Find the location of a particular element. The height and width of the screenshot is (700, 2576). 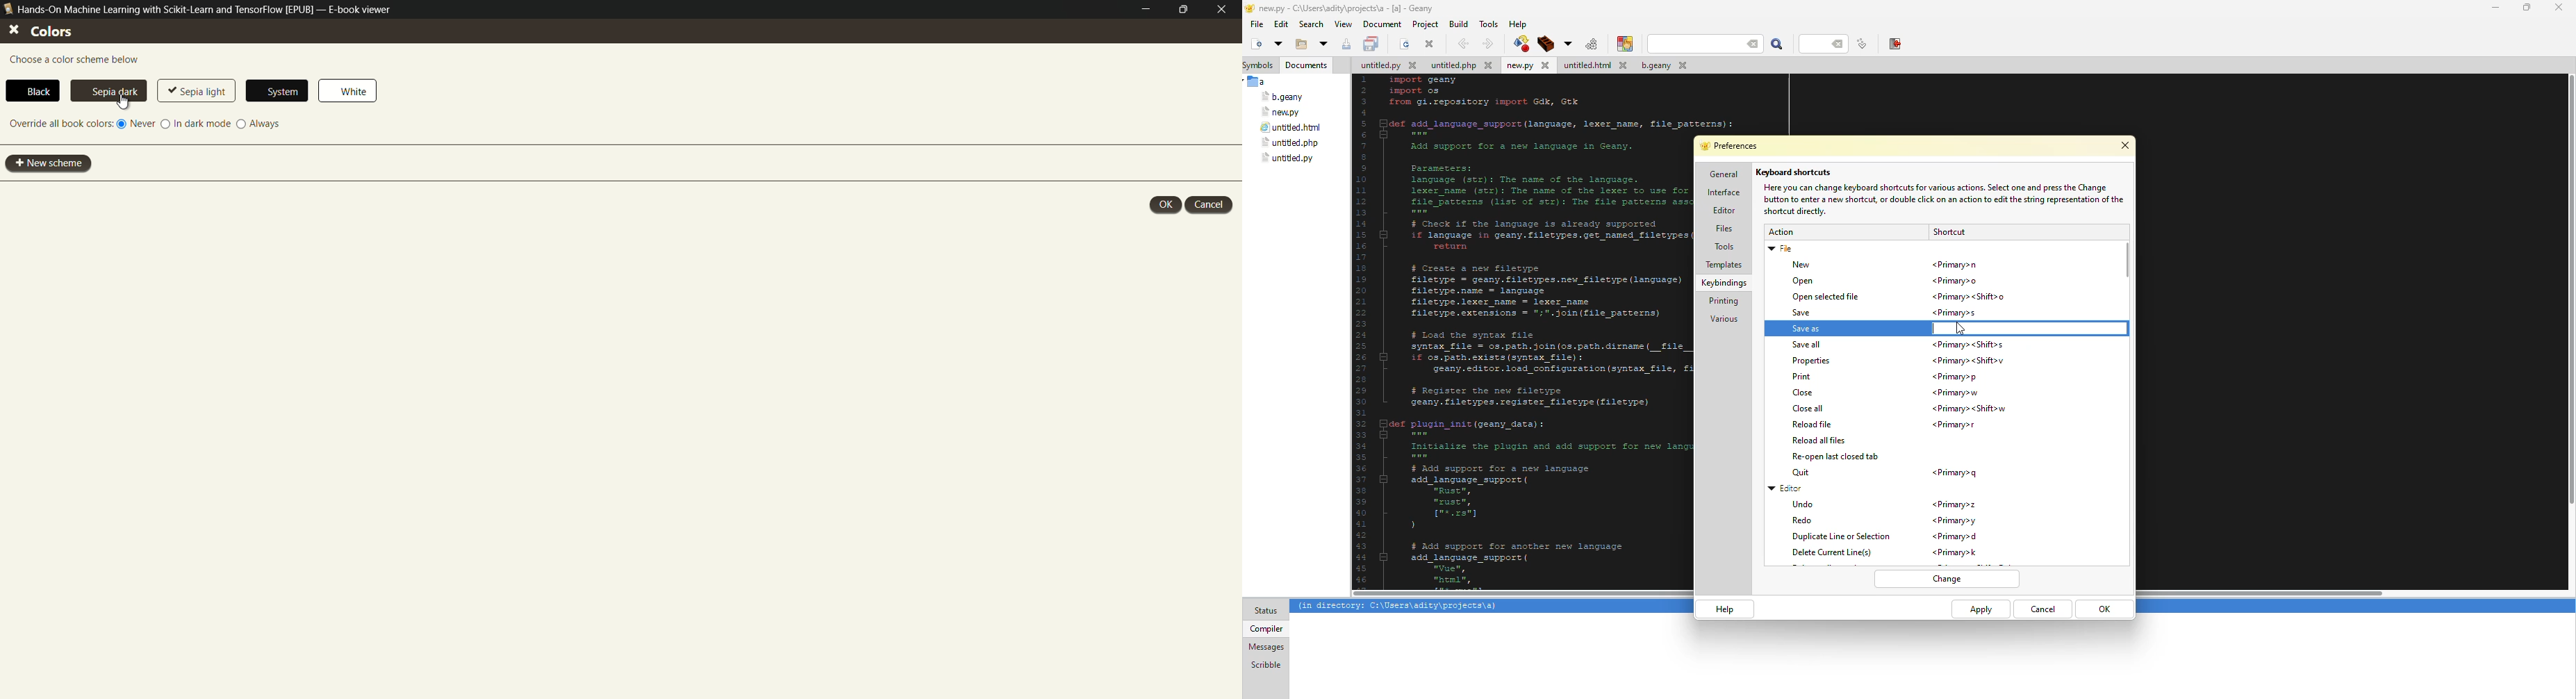

file is located at coordinates (1662, 67).